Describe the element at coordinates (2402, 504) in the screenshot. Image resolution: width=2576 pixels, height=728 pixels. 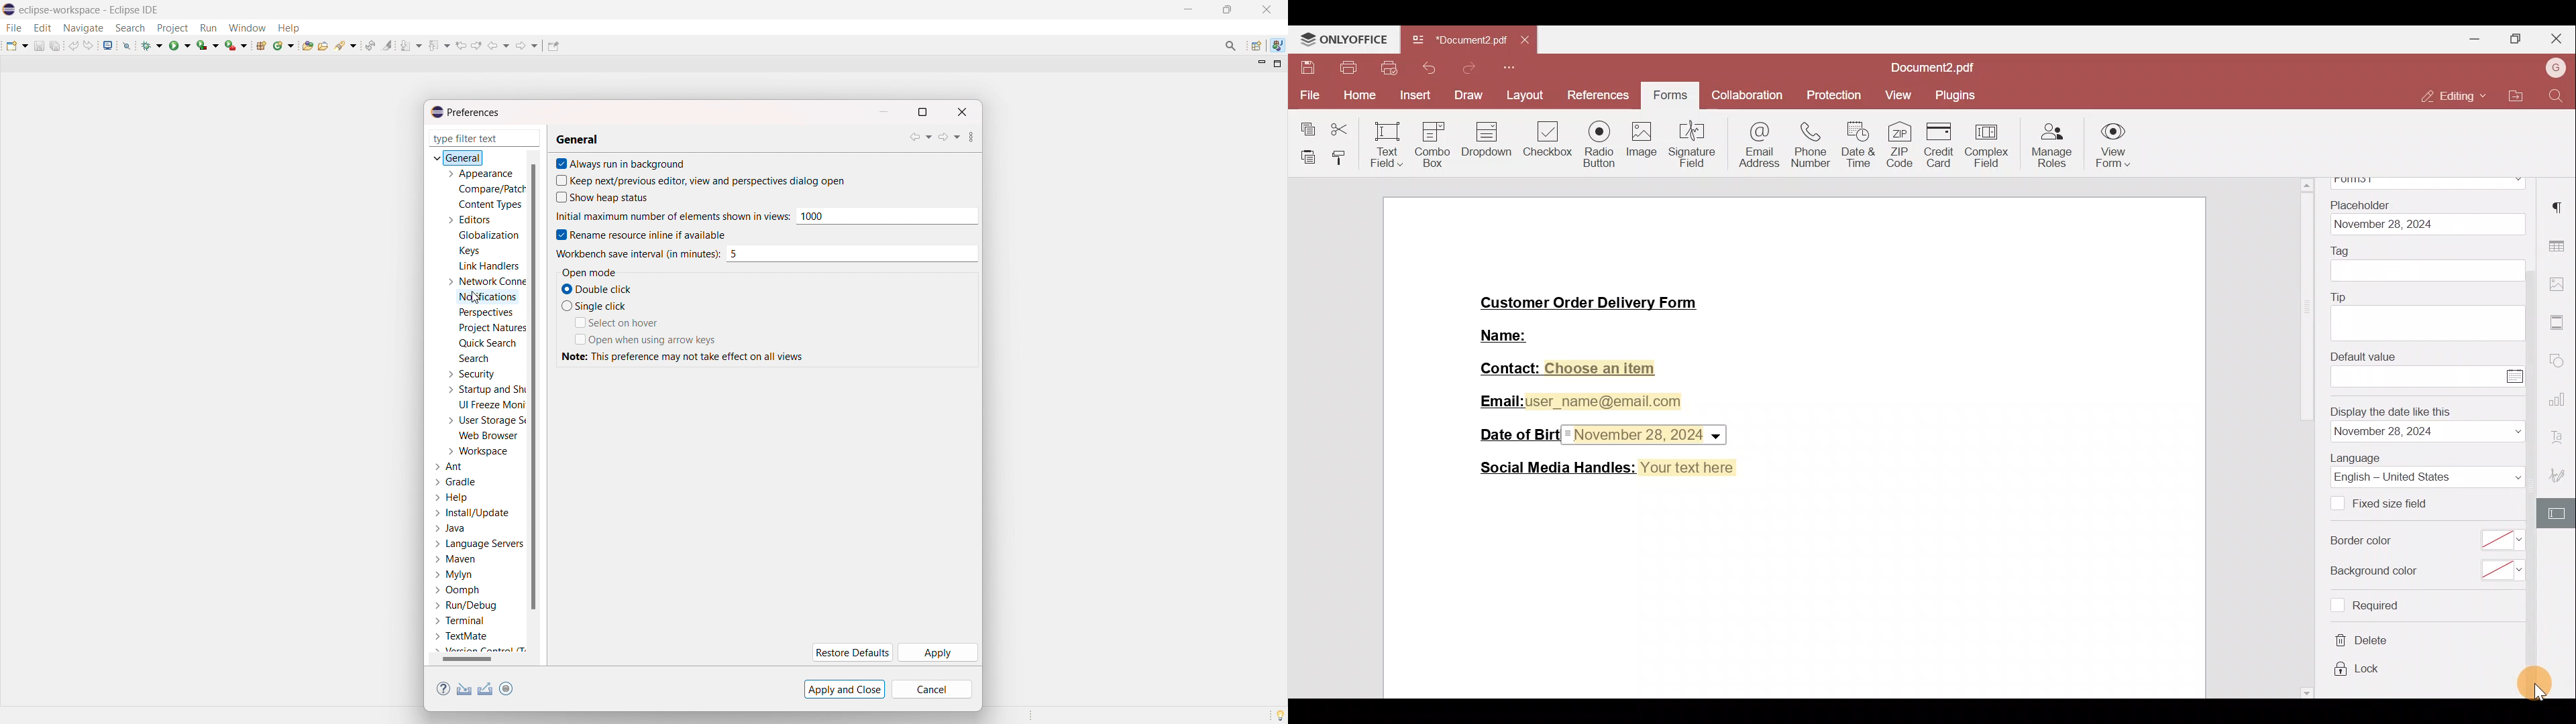
I see `Fixed size field` at that location.